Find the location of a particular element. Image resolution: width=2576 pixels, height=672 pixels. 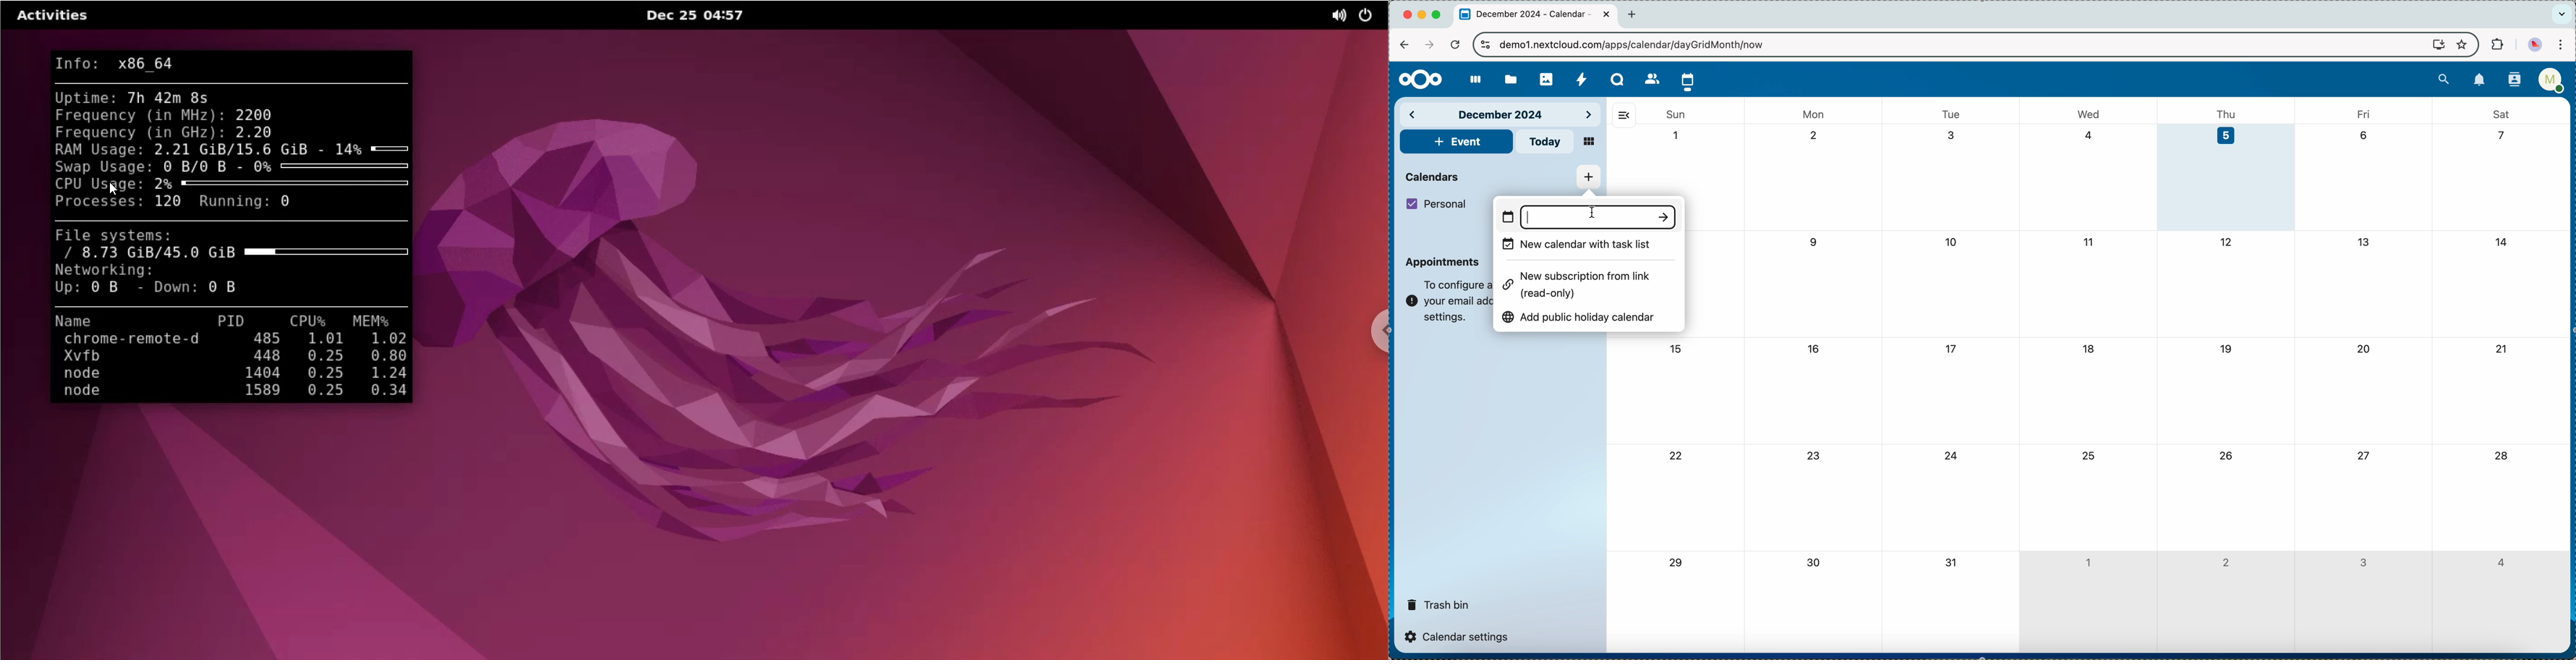

16 is located at coordinates (1814, 348).